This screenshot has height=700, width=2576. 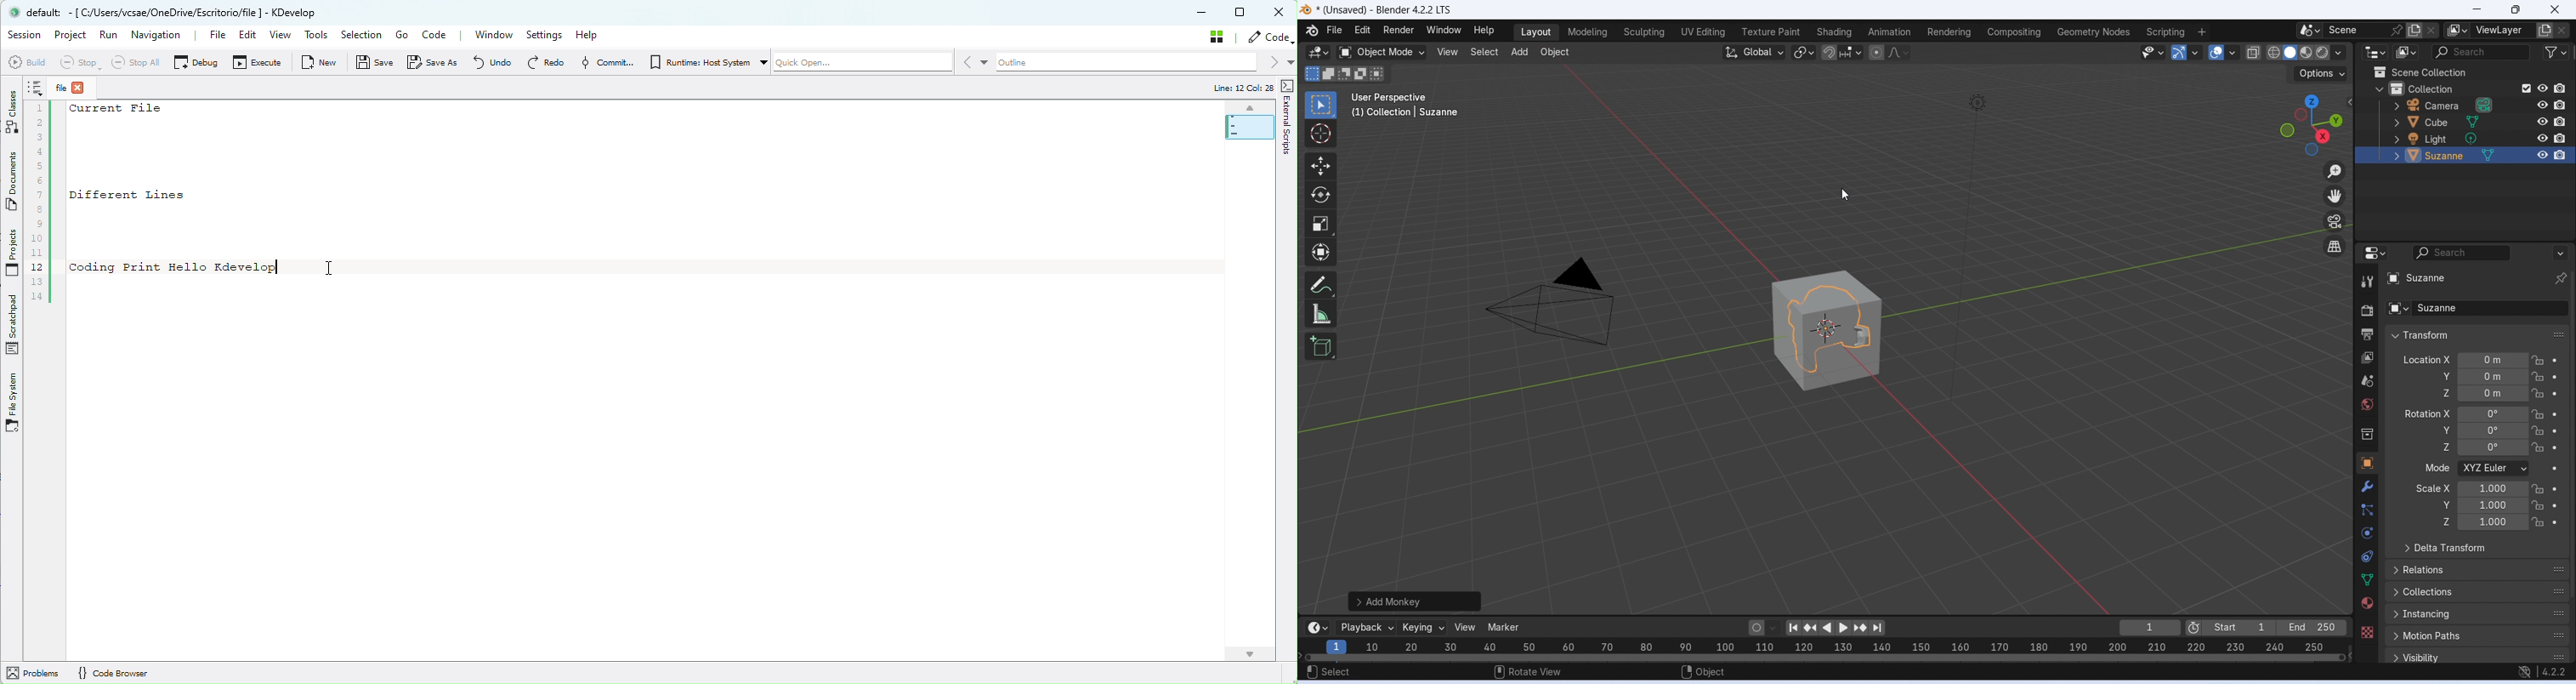 I want to click on Animation, so click(x=1888, y=31).